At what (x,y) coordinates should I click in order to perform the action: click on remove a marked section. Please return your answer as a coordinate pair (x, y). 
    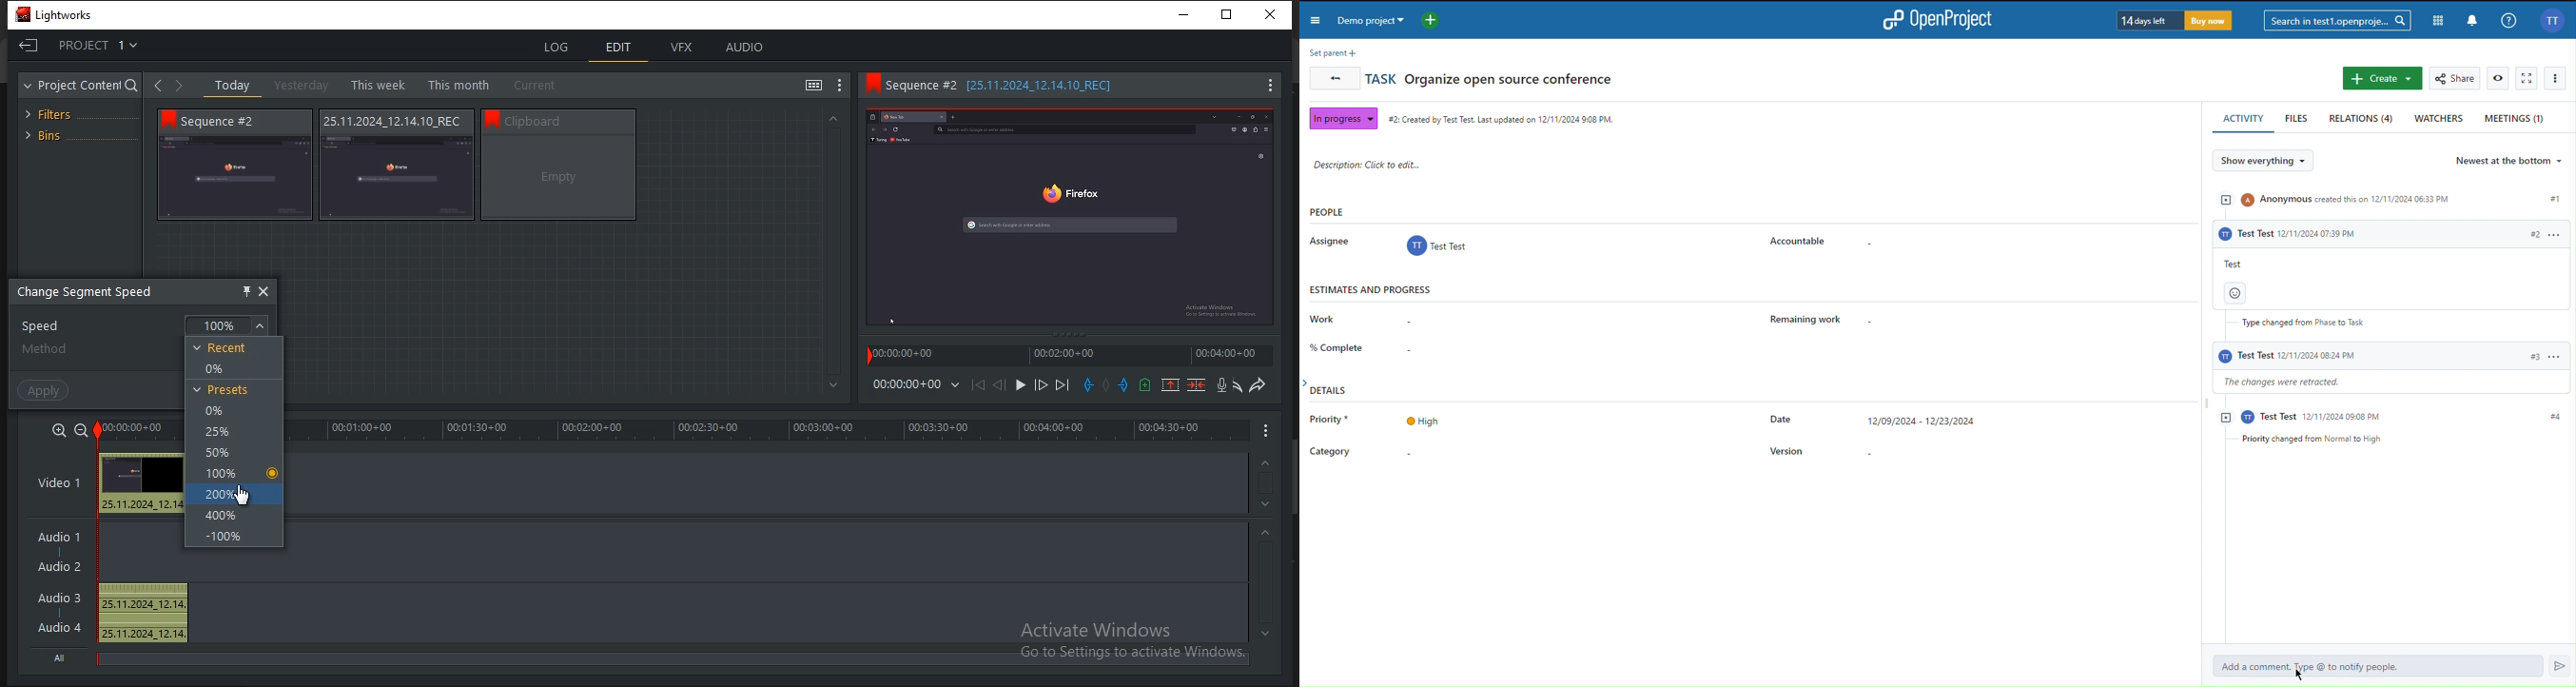
    Looking at the image, I should click on (1171, 385).